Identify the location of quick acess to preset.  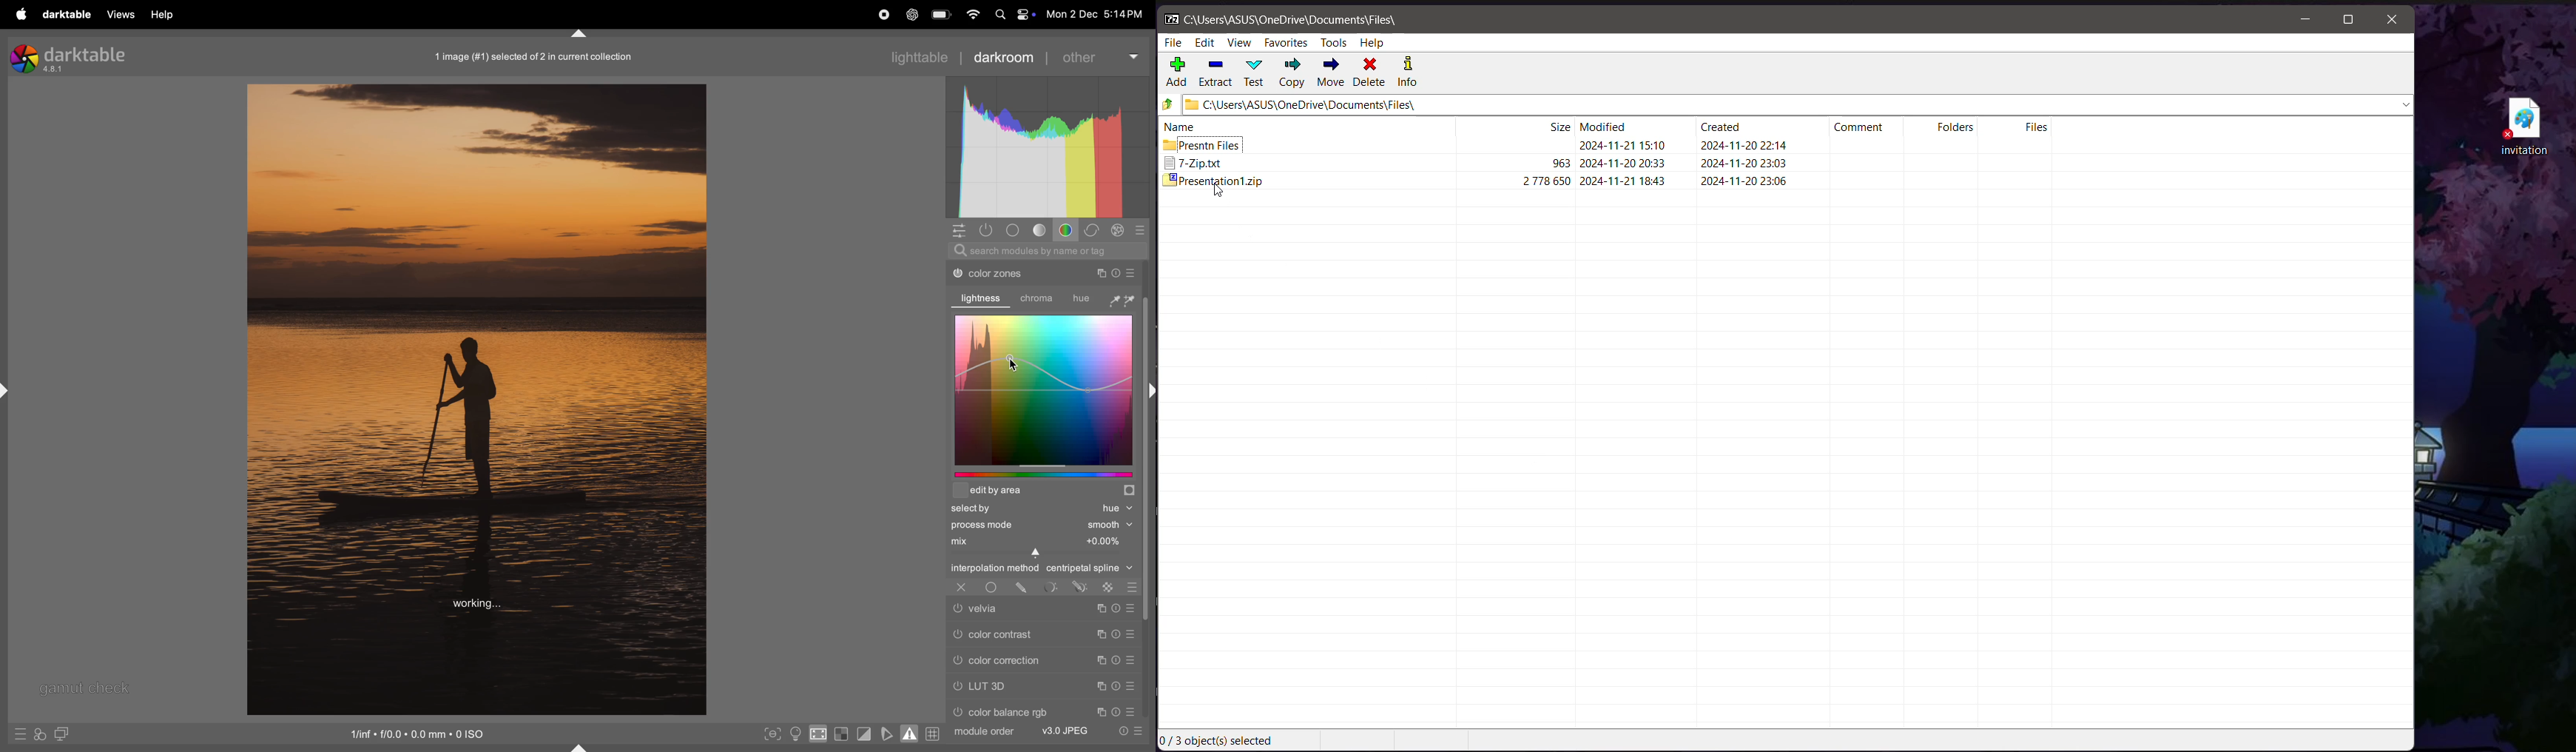
(1127, 732).